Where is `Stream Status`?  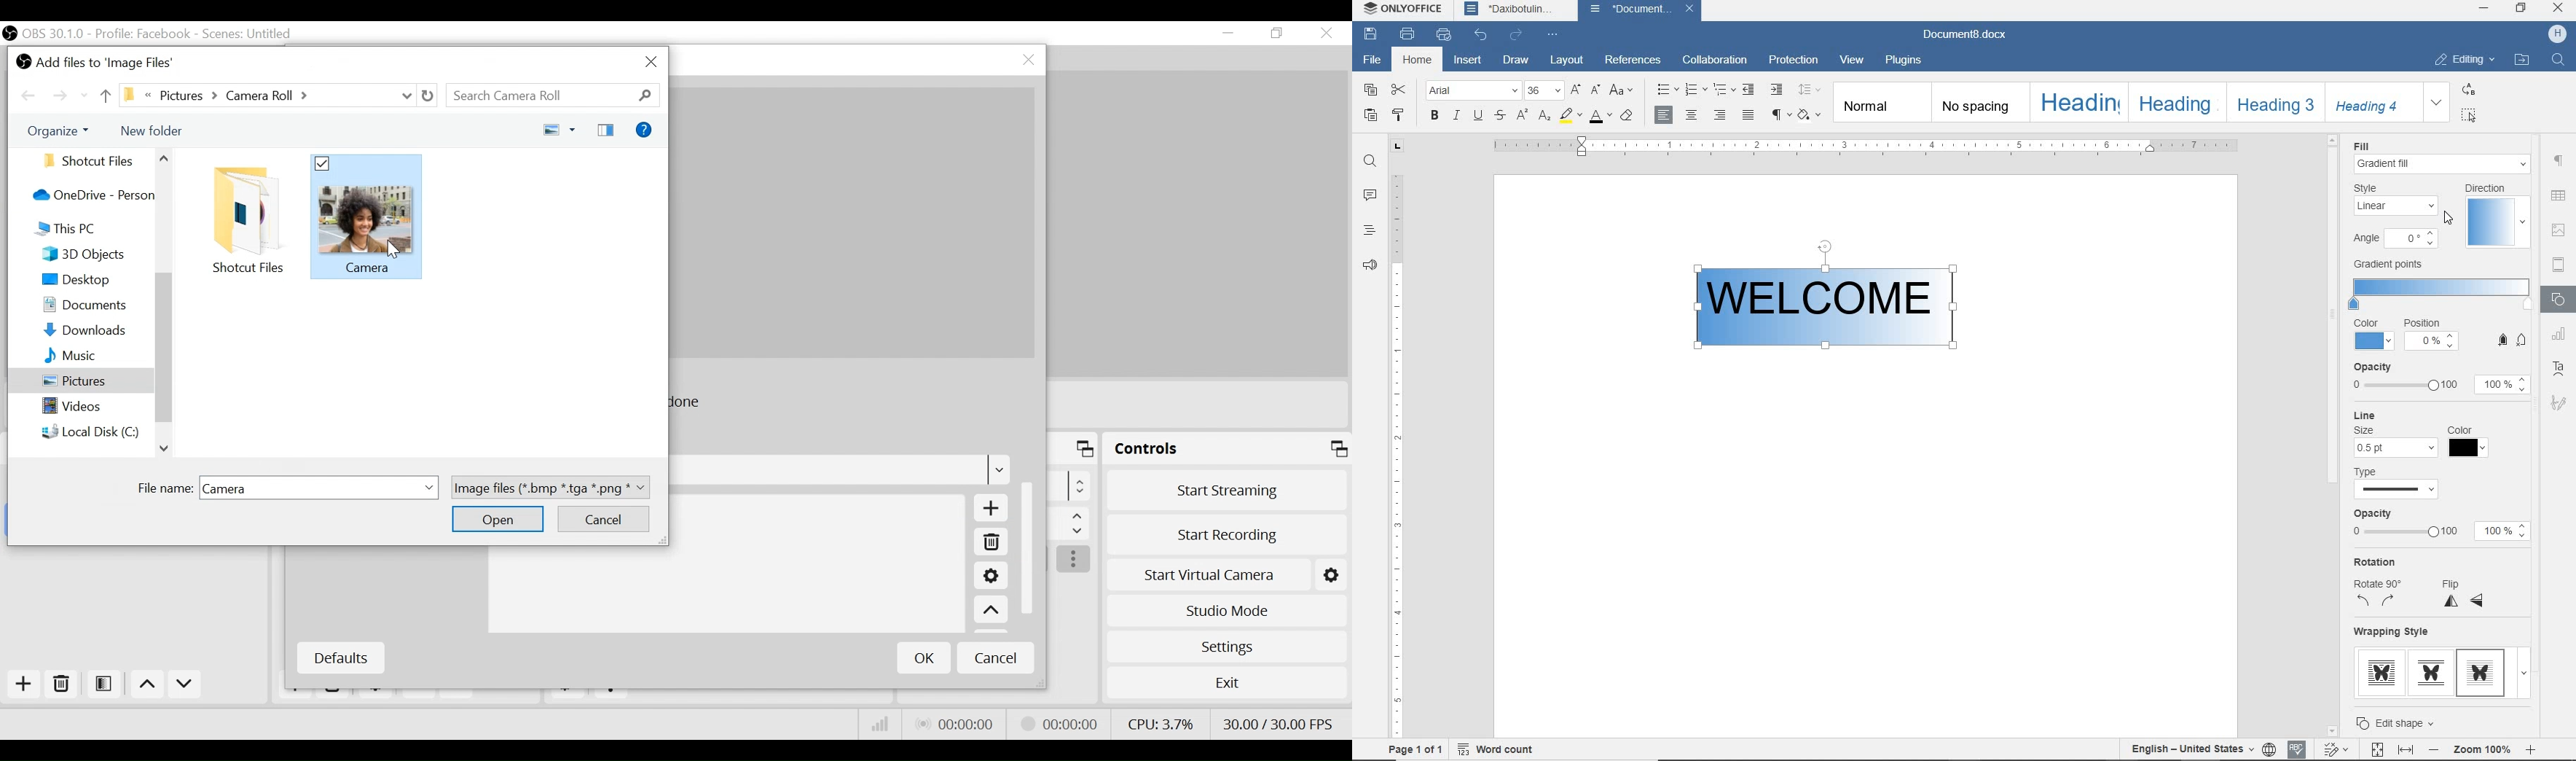 Stream Status is located at coordinates (1060, 722).